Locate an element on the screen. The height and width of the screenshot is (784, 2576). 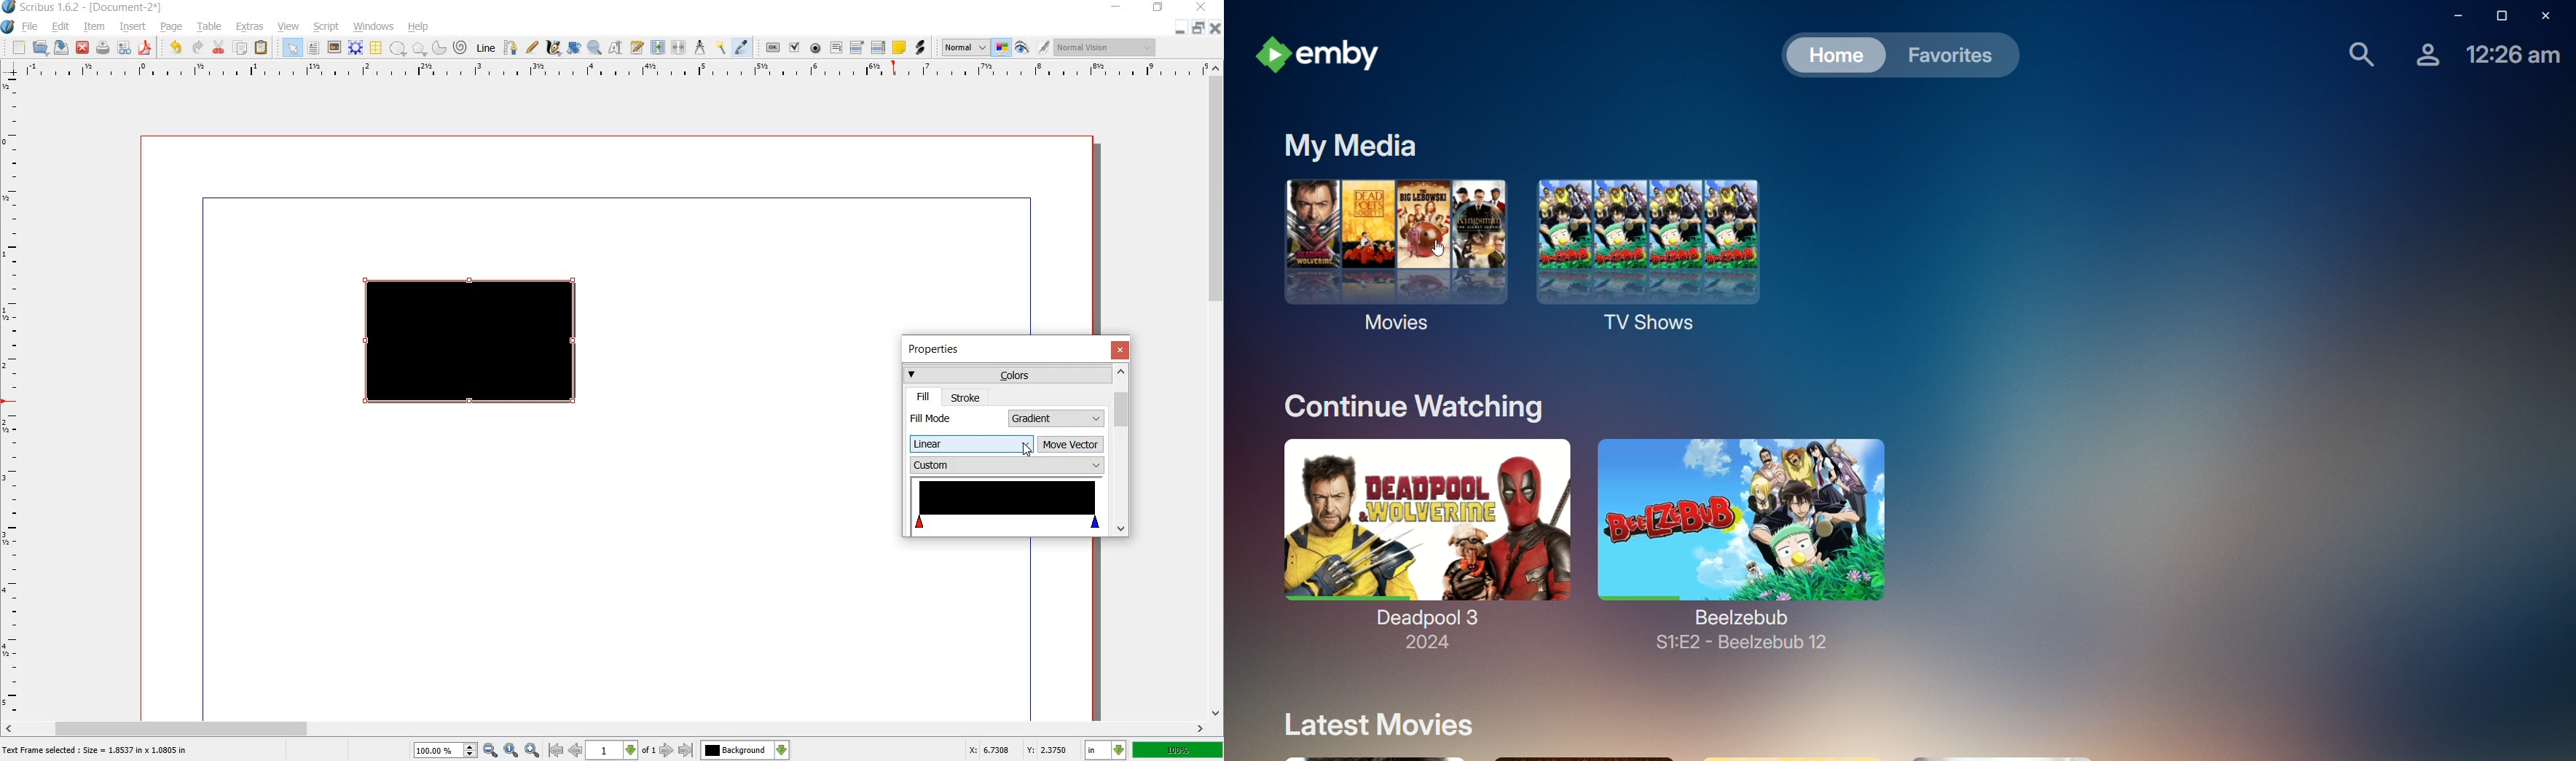
Favorites is located at coordinates (1953, 56).